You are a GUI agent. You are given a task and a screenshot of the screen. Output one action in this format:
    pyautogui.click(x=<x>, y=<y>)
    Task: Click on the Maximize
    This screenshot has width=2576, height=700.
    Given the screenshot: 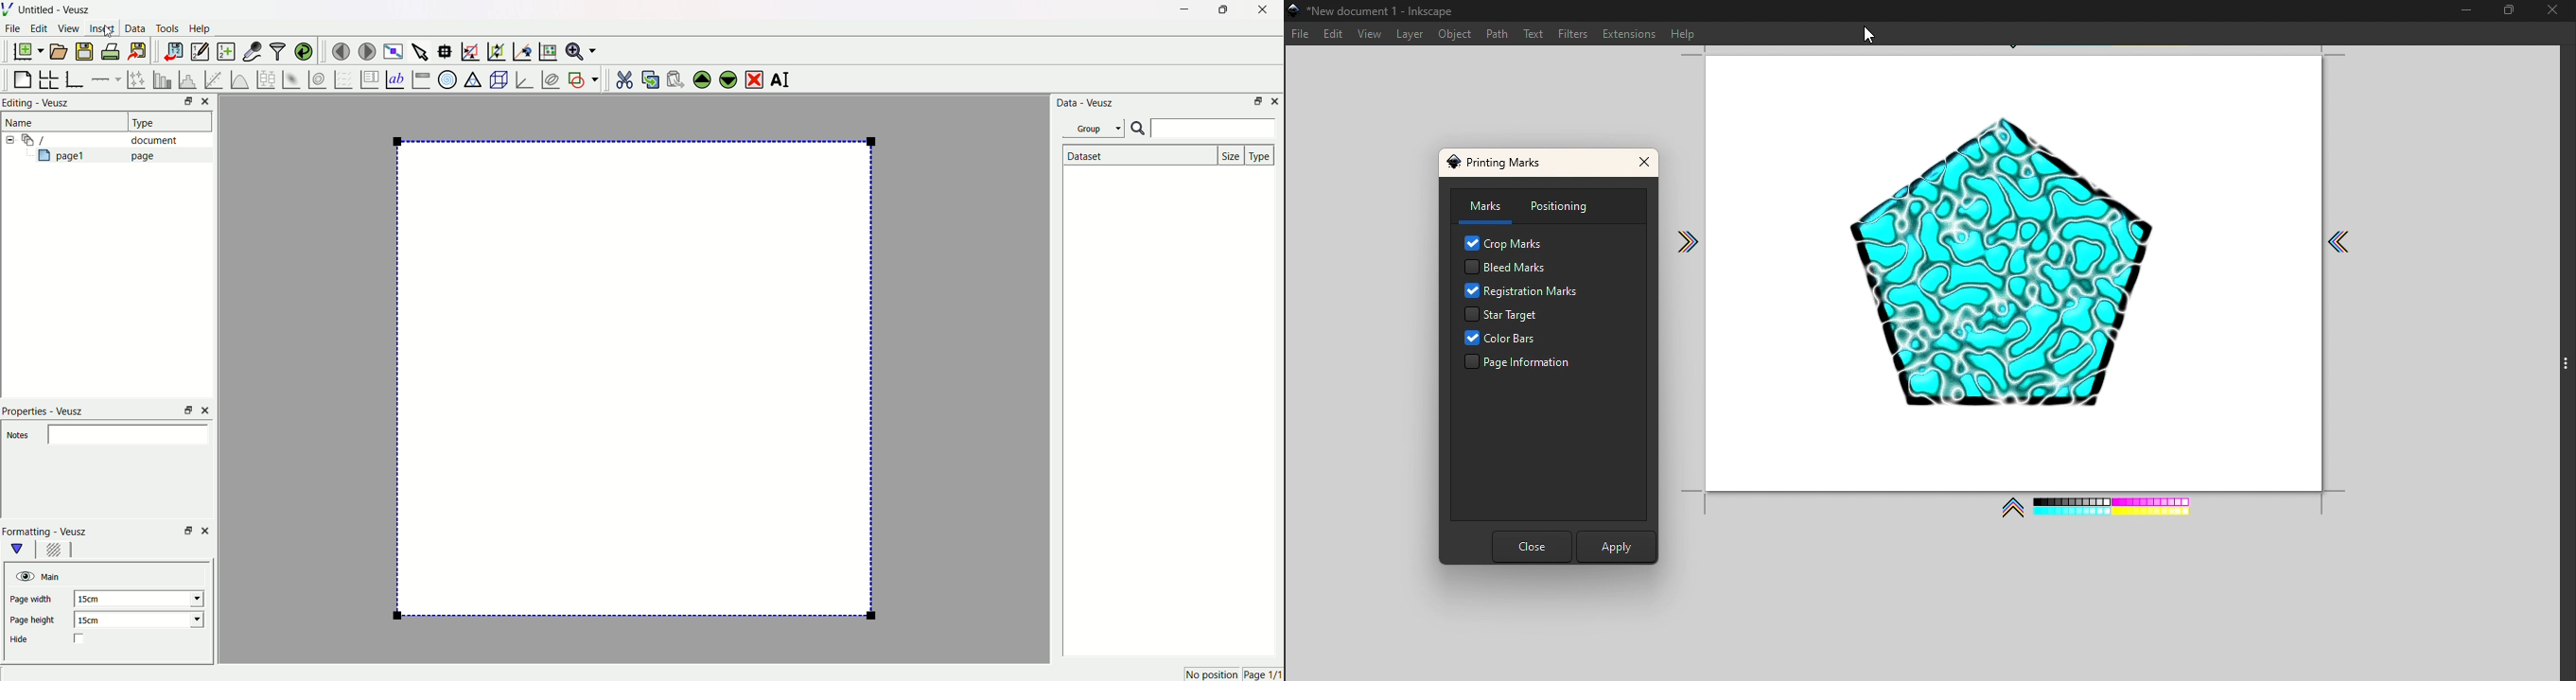 What is the action you would take?
    pyautogui.click(x=1221, y=10)
    